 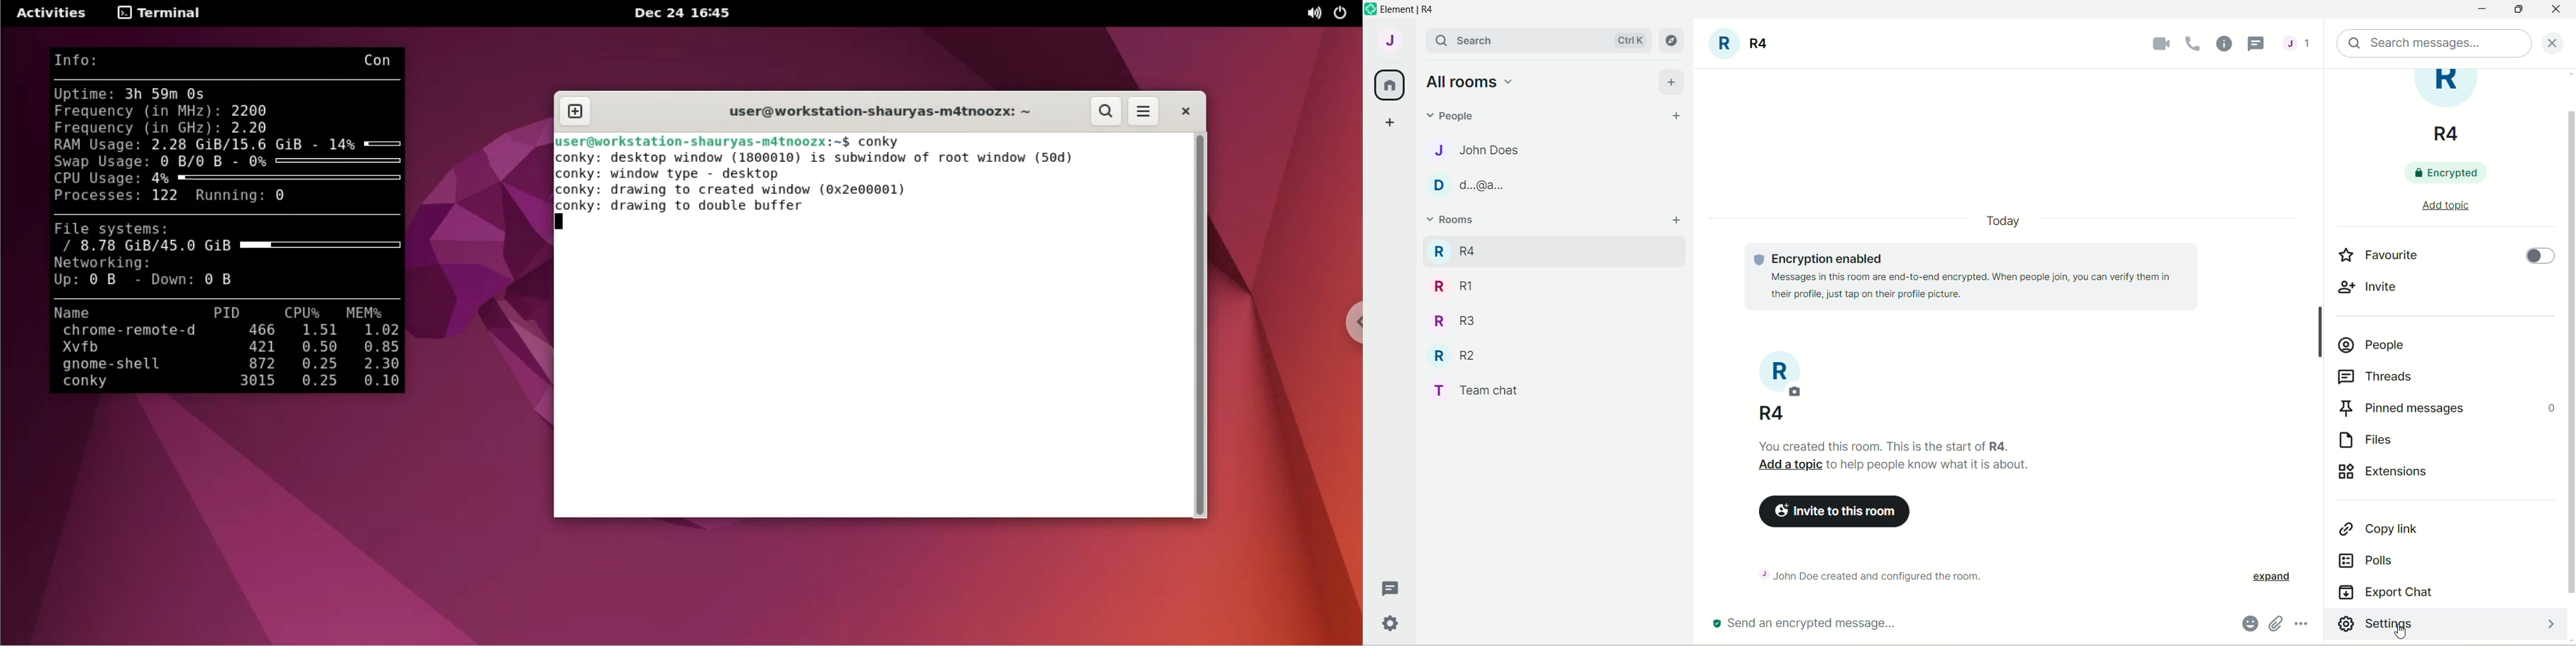 I want to click on © Encryption enabled
Messages in this room are end-to-end encrypted. When people join, you can verify them in their
profile, just tap on their profile picture., so click(x=1970, y=277).